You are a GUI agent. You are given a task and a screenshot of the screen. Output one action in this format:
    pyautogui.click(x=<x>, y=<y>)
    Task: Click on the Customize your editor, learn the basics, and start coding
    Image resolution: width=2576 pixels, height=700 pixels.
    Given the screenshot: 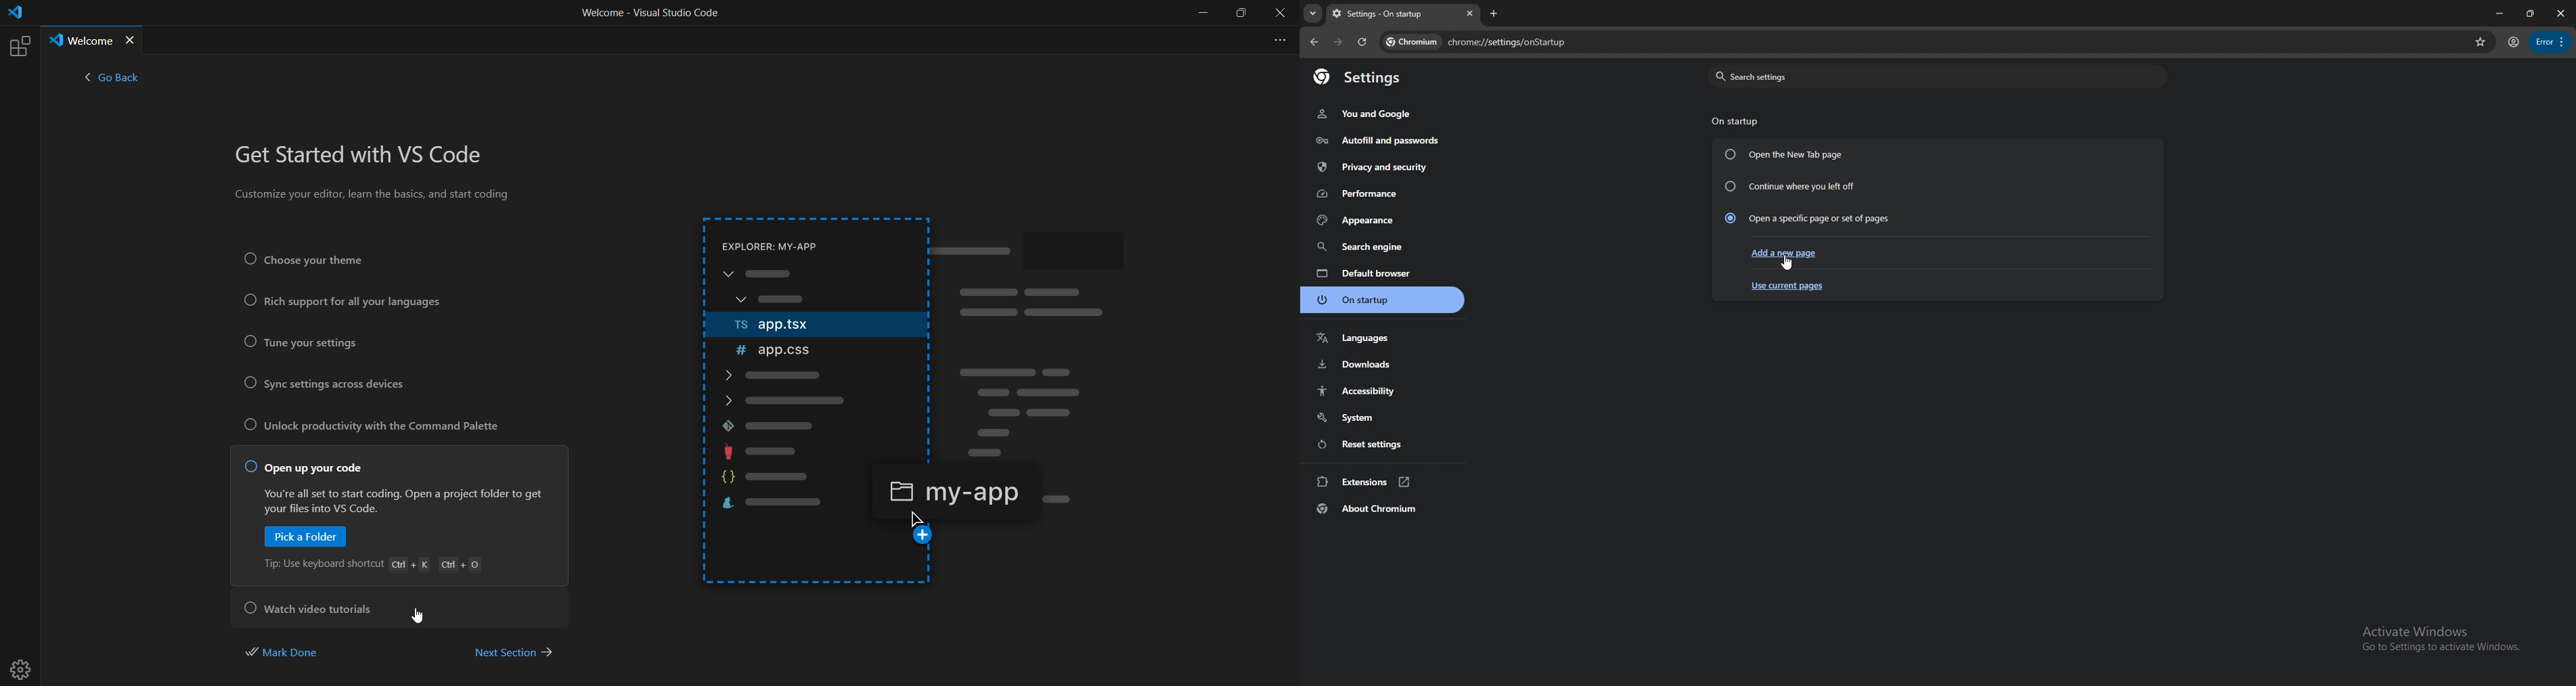 What is the action you would take?
    pyautogui.click(x=375, y=197)
    